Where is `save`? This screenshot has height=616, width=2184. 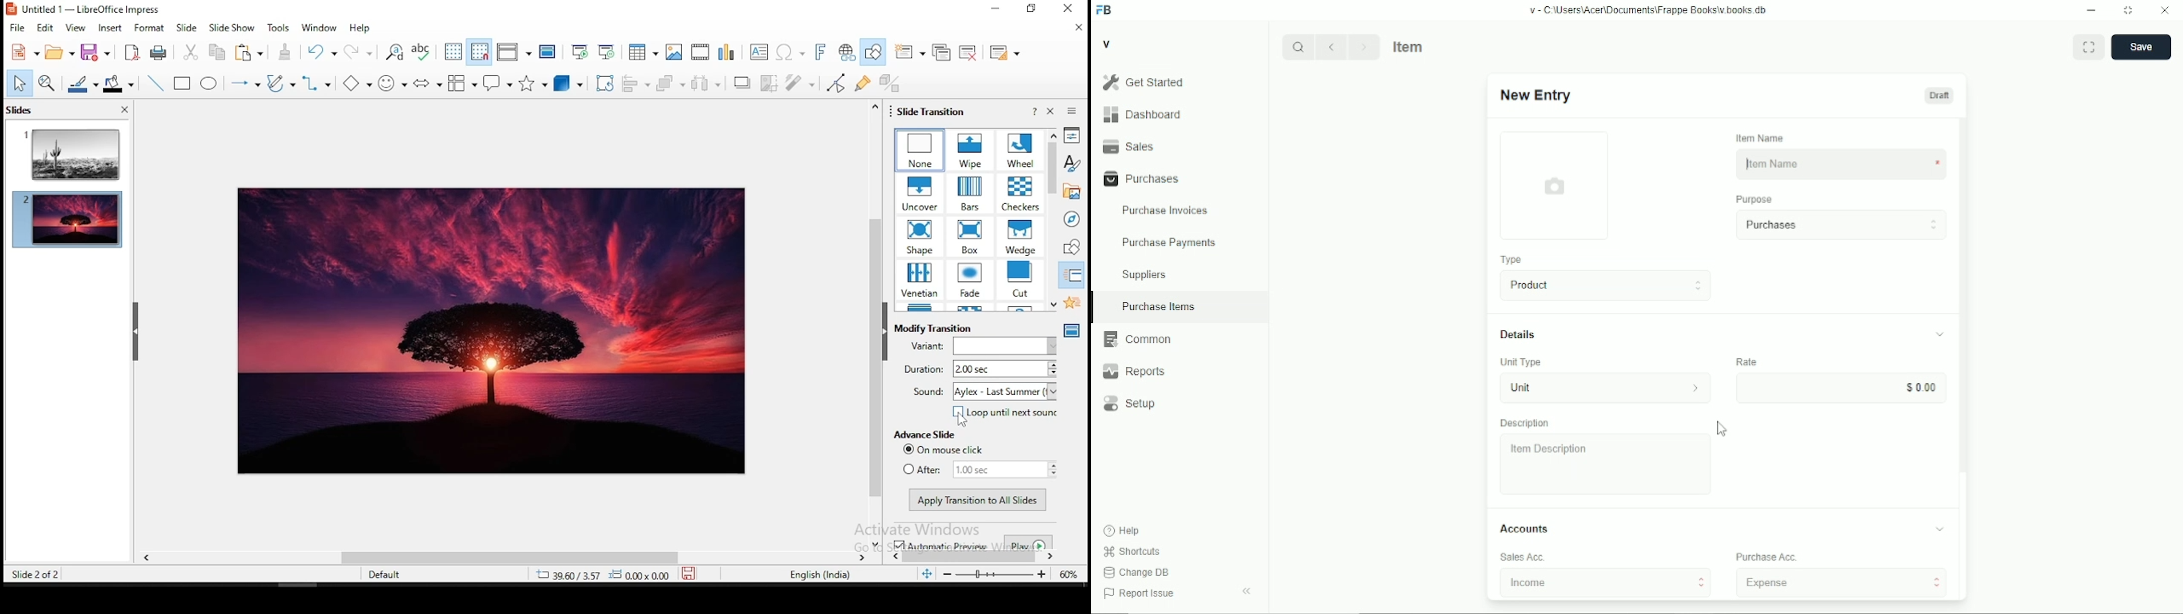 save is located at coordinates (692, 574).